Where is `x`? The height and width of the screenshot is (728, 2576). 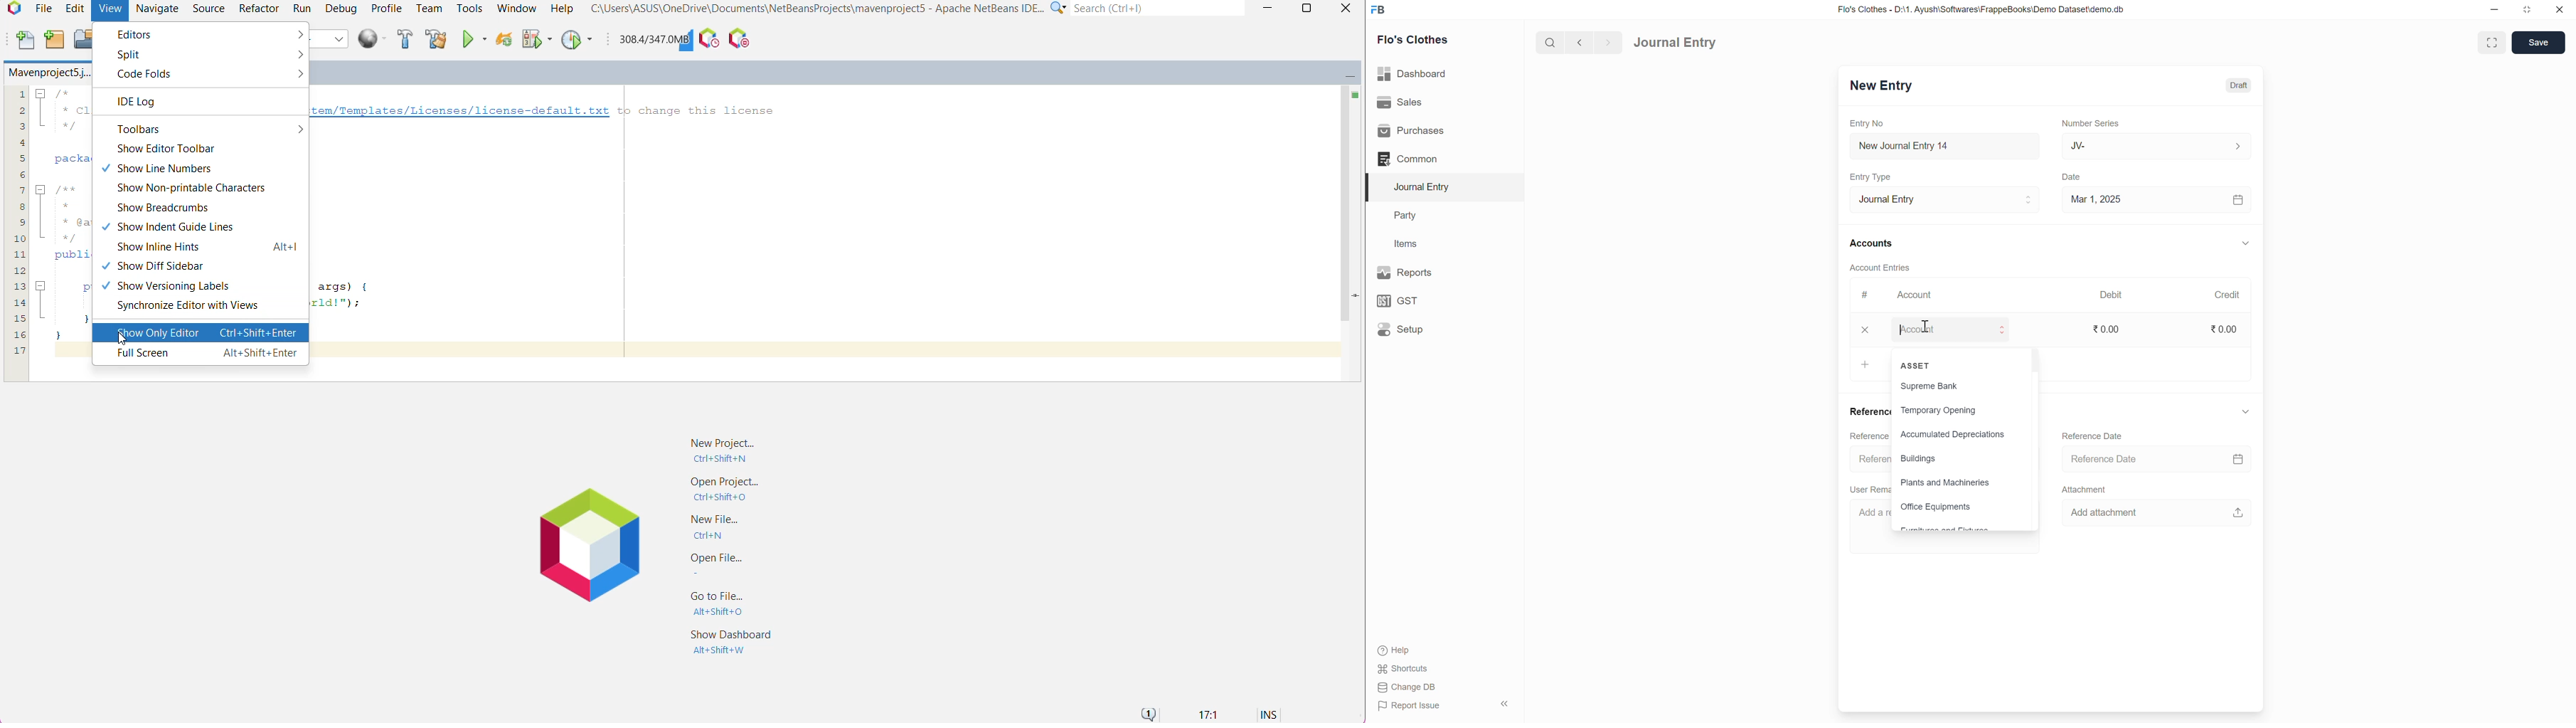 x is located at coordinates (1867, 330).